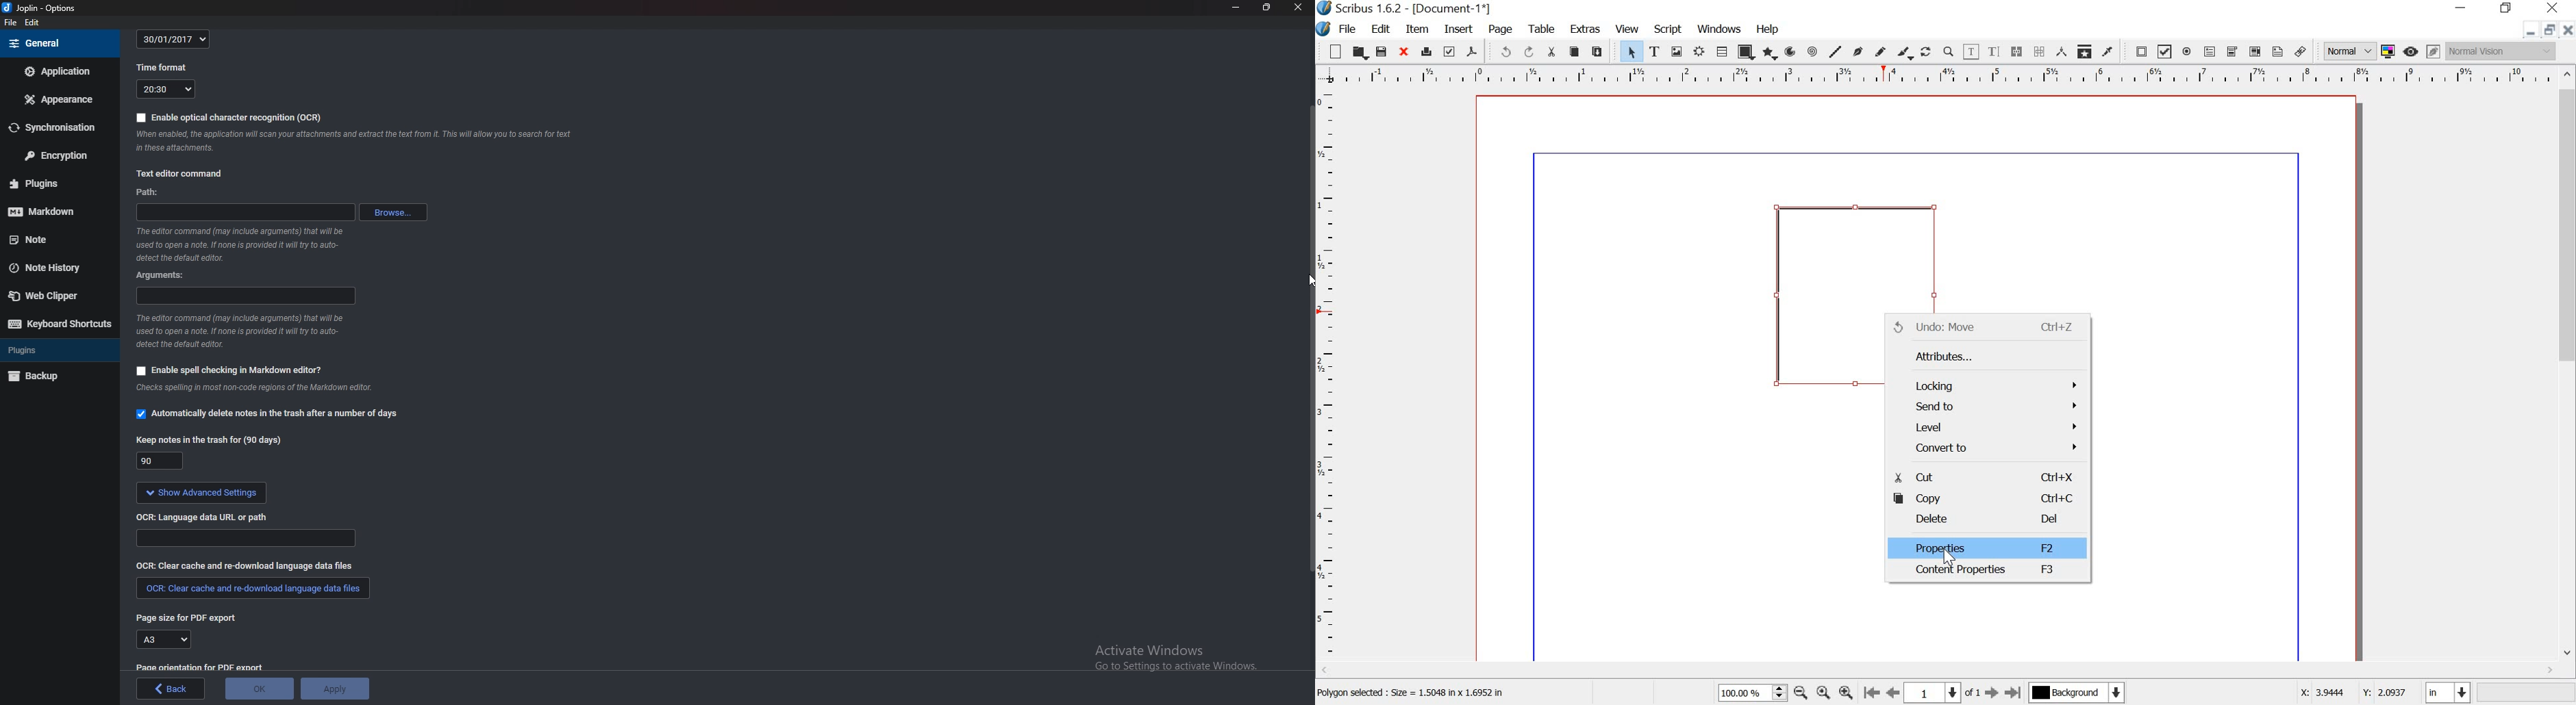 This screenshot has height=728, width=2576. I want to click on activate windows, so click(1177, 653).